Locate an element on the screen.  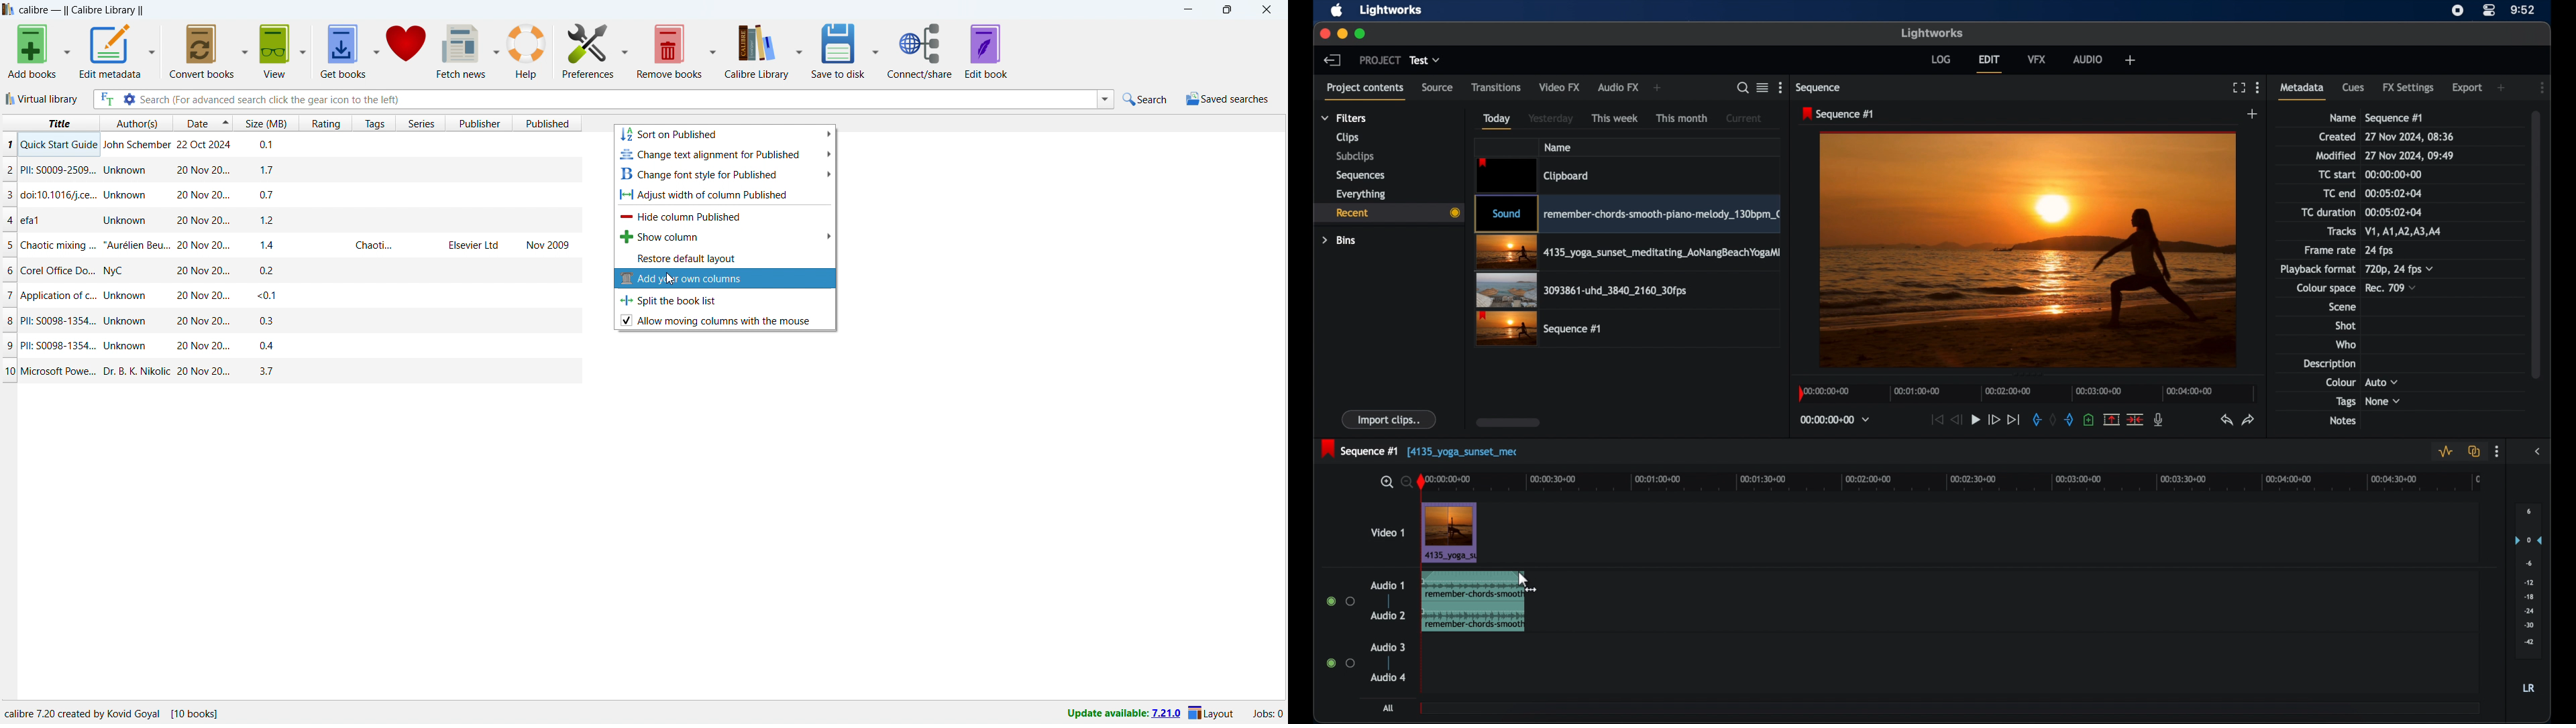
sequence is located at coordinates (1819, 88).